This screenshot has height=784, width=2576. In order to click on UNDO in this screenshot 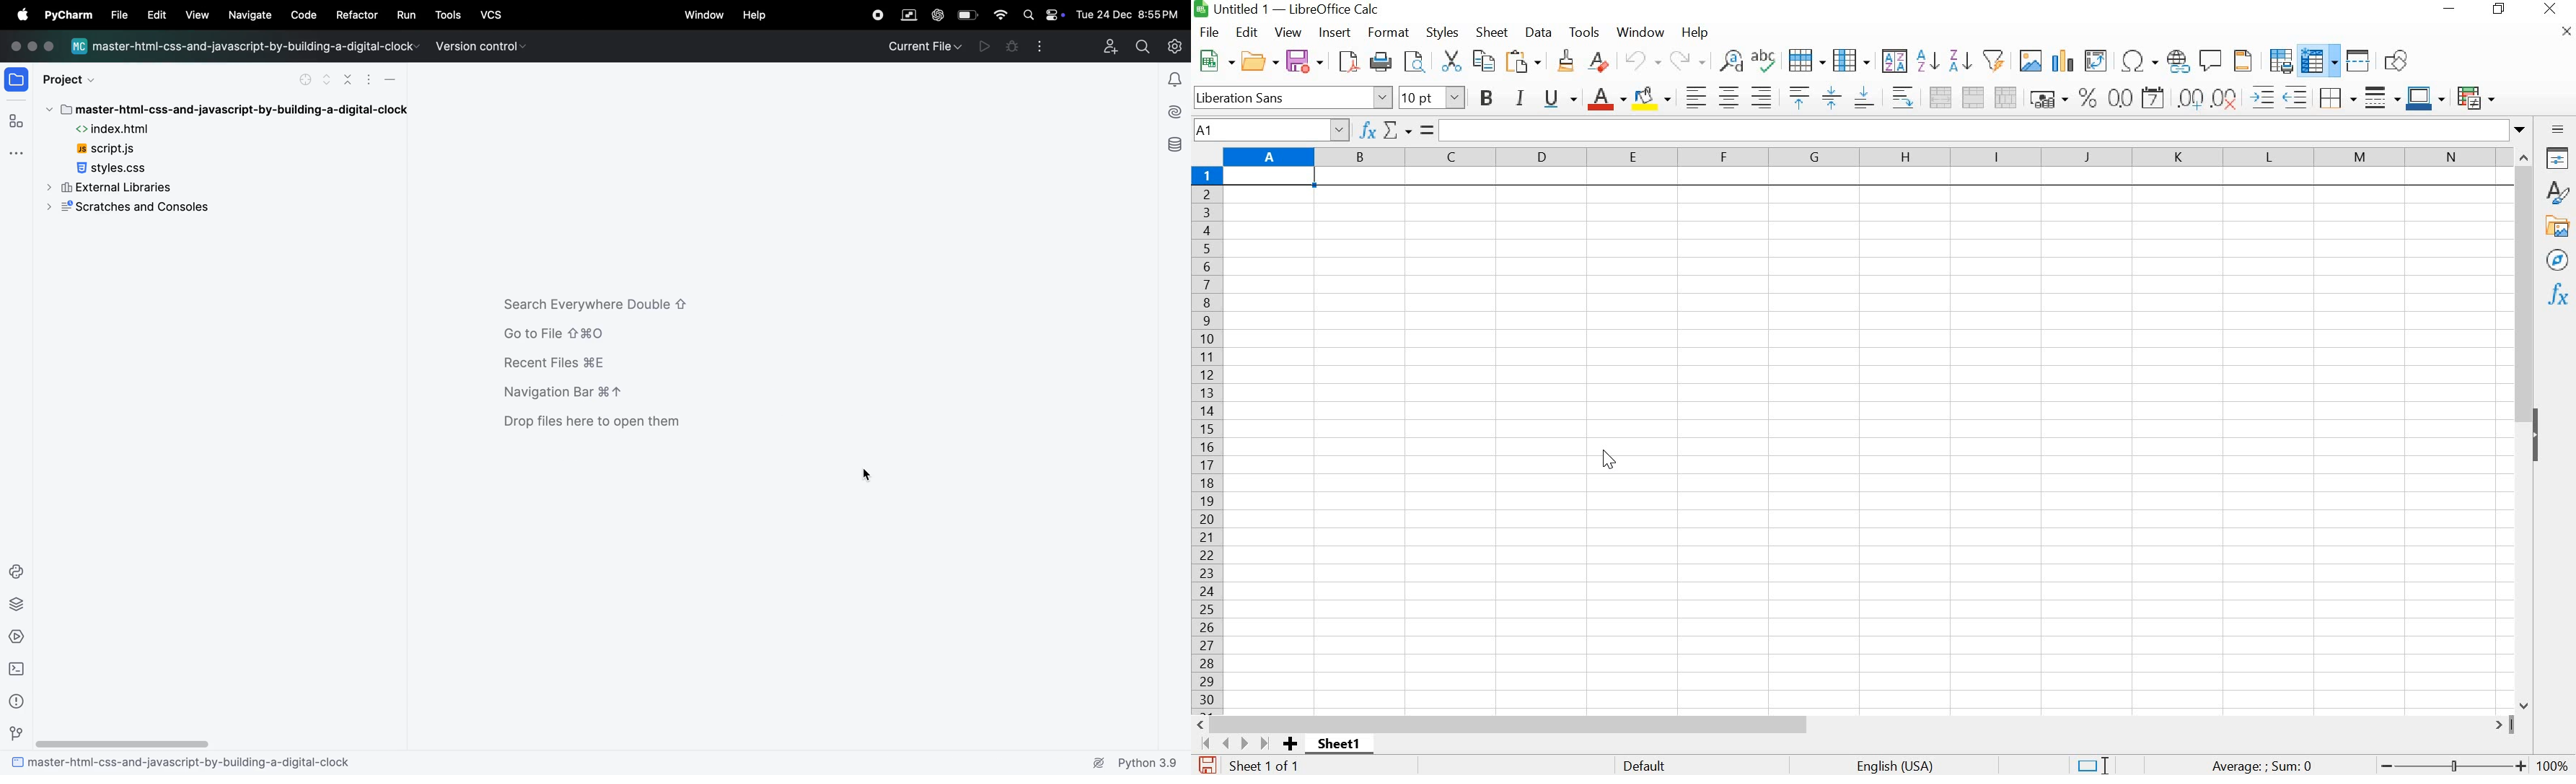, I will do `click(1644, 61)`.